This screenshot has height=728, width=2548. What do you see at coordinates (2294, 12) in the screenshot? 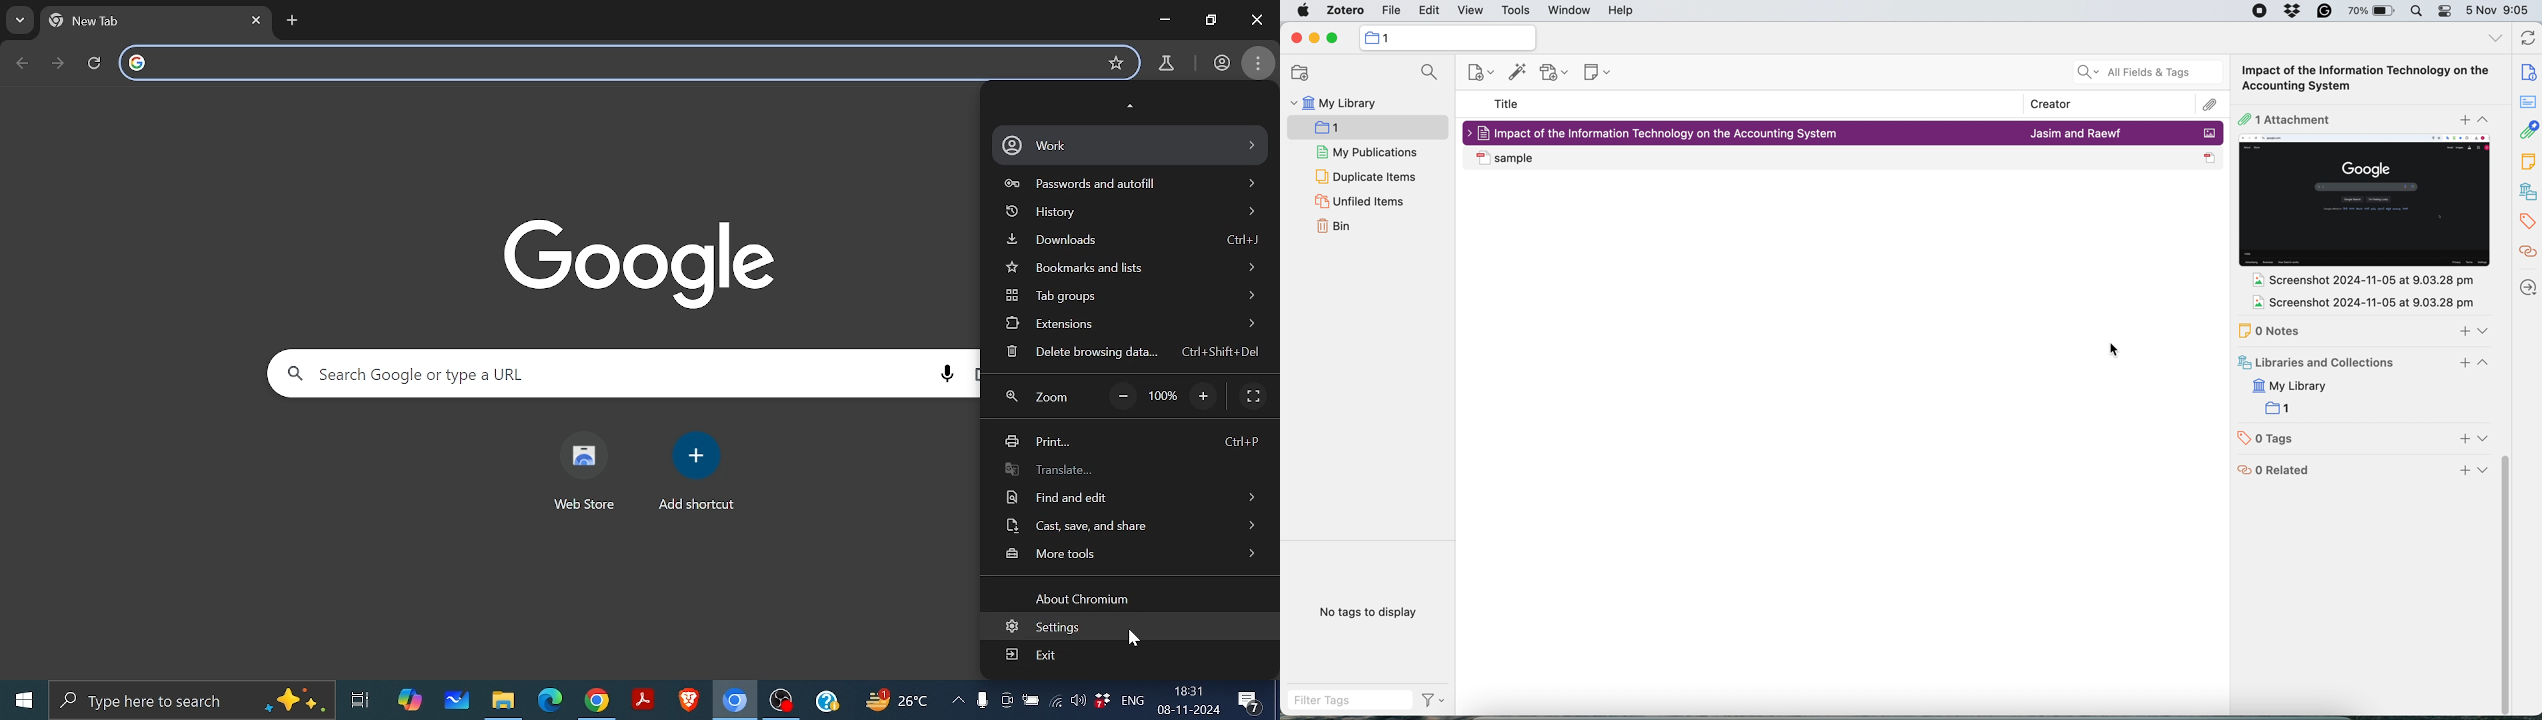
I see `dropbox` at bounding box center [2294, 12].